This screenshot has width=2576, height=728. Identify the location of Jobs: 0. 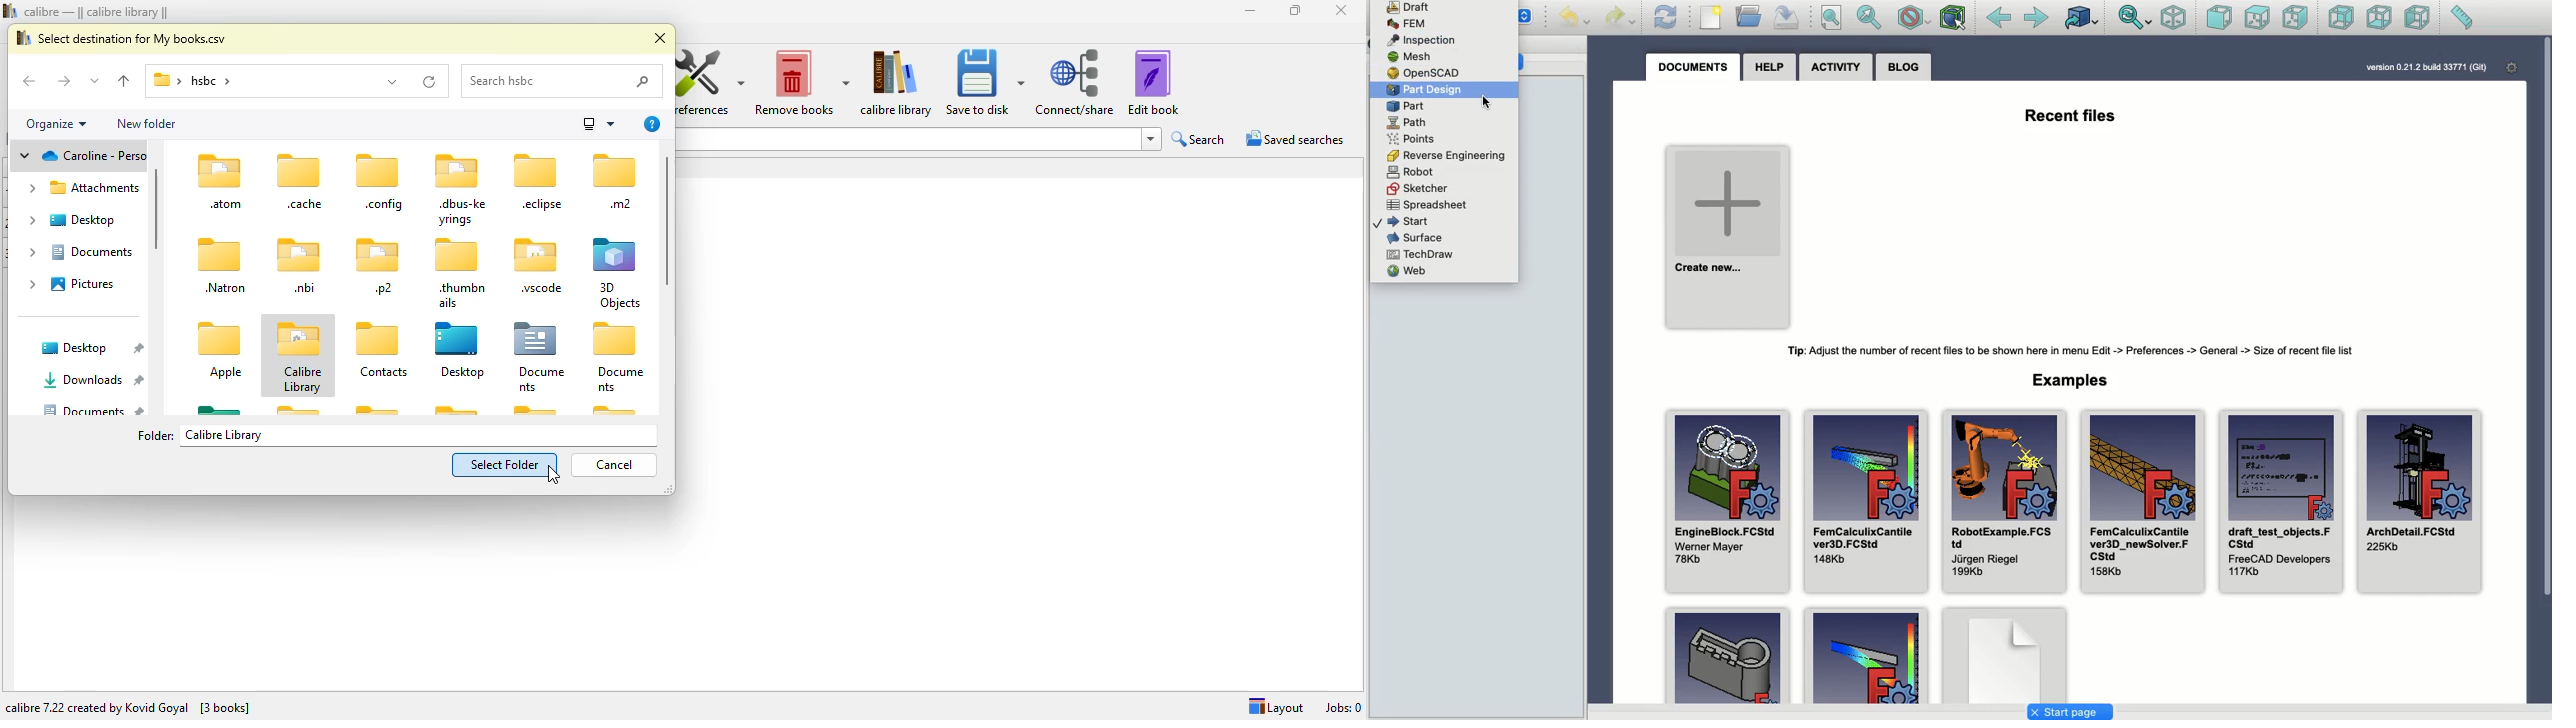
(1342, 706).